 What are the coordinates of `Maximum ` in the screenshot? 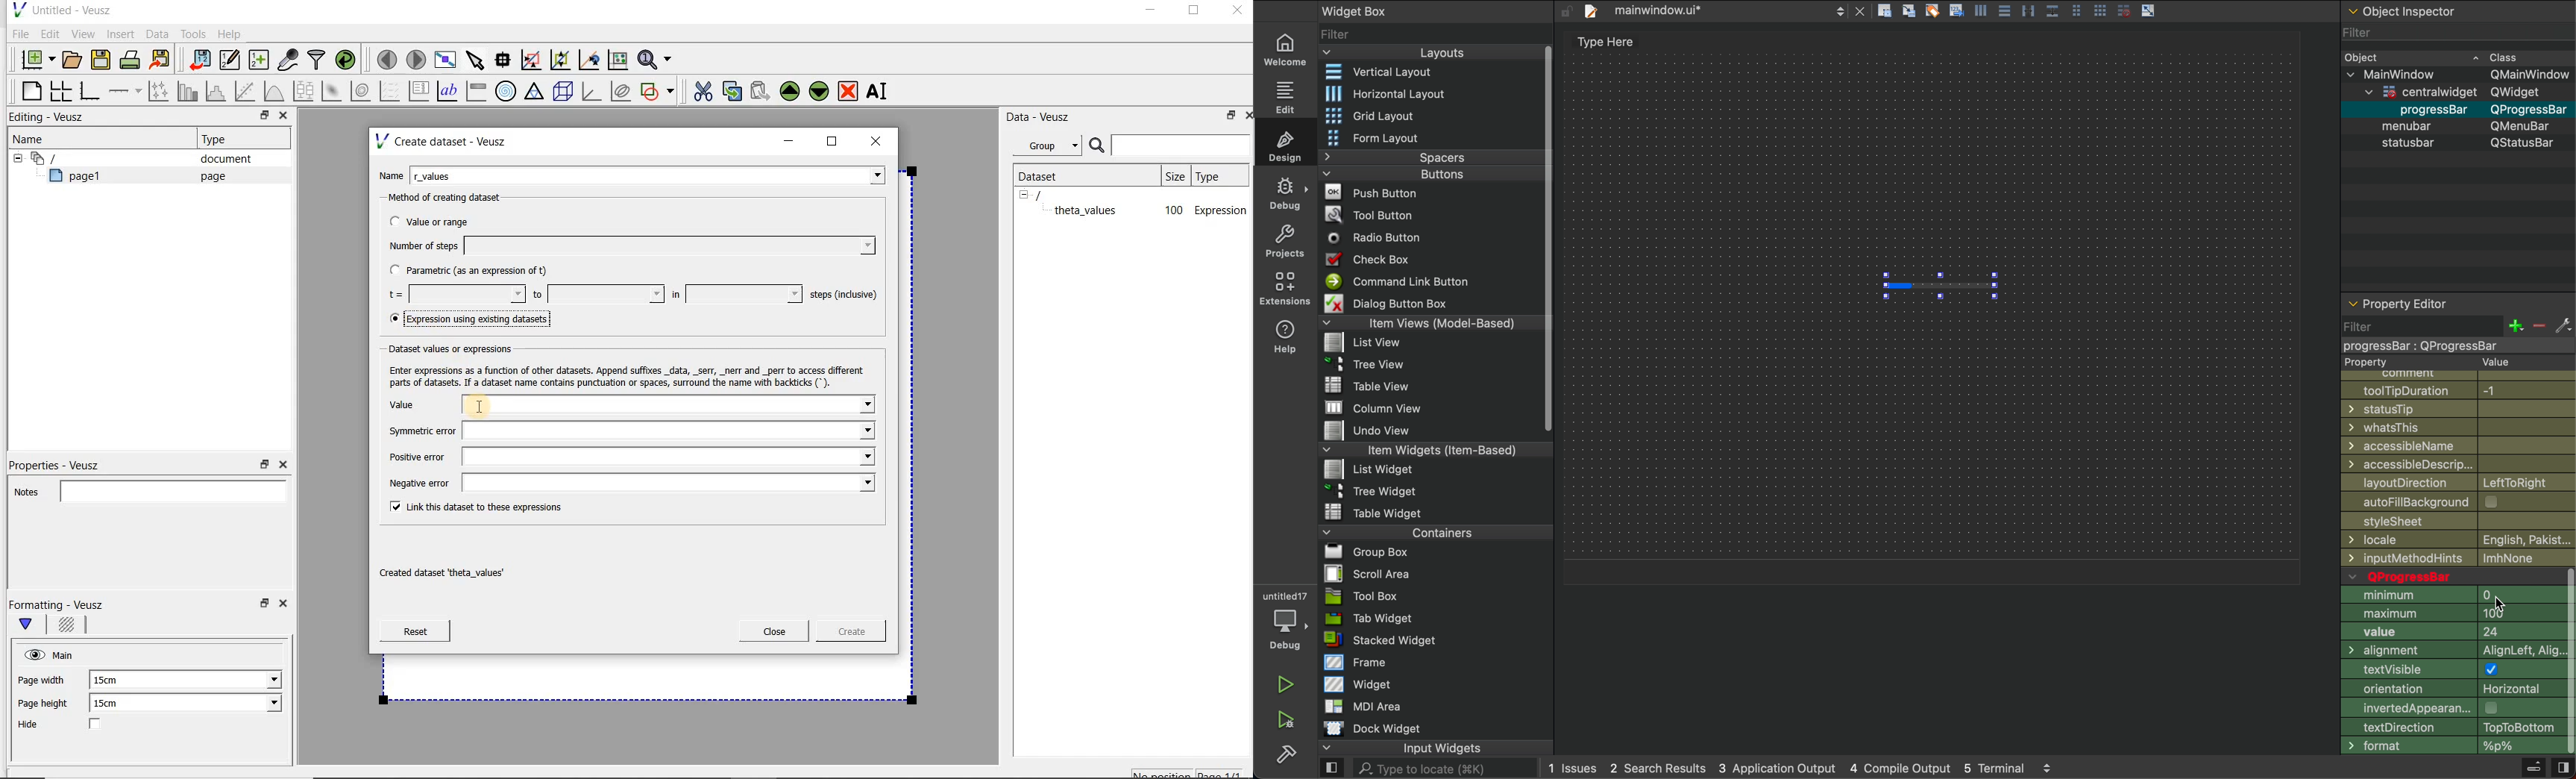 It's located at (2451, 613).